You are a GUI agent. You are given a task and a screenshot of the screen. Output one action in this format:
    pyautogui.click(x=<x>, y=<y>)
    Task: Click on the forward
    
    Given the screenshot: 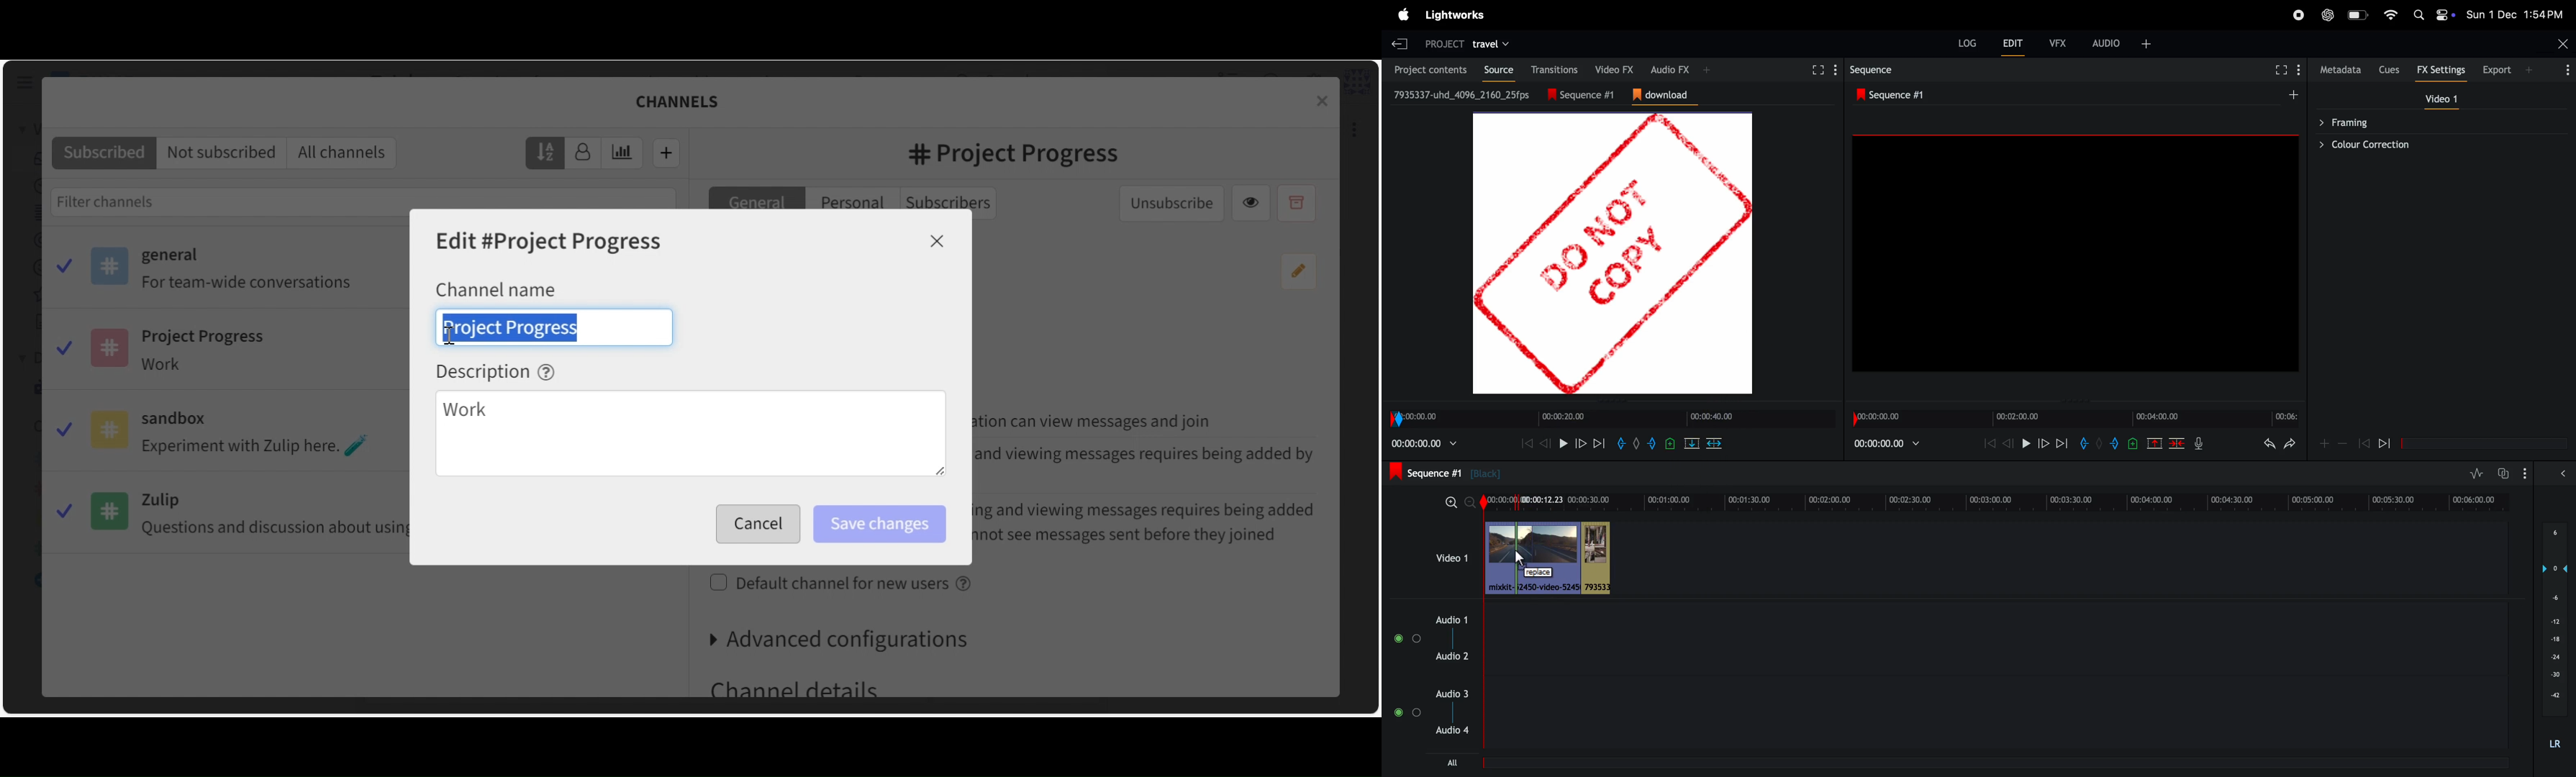 What is the action you would take?
    pyautogui.click(x=1580, y=443)
    